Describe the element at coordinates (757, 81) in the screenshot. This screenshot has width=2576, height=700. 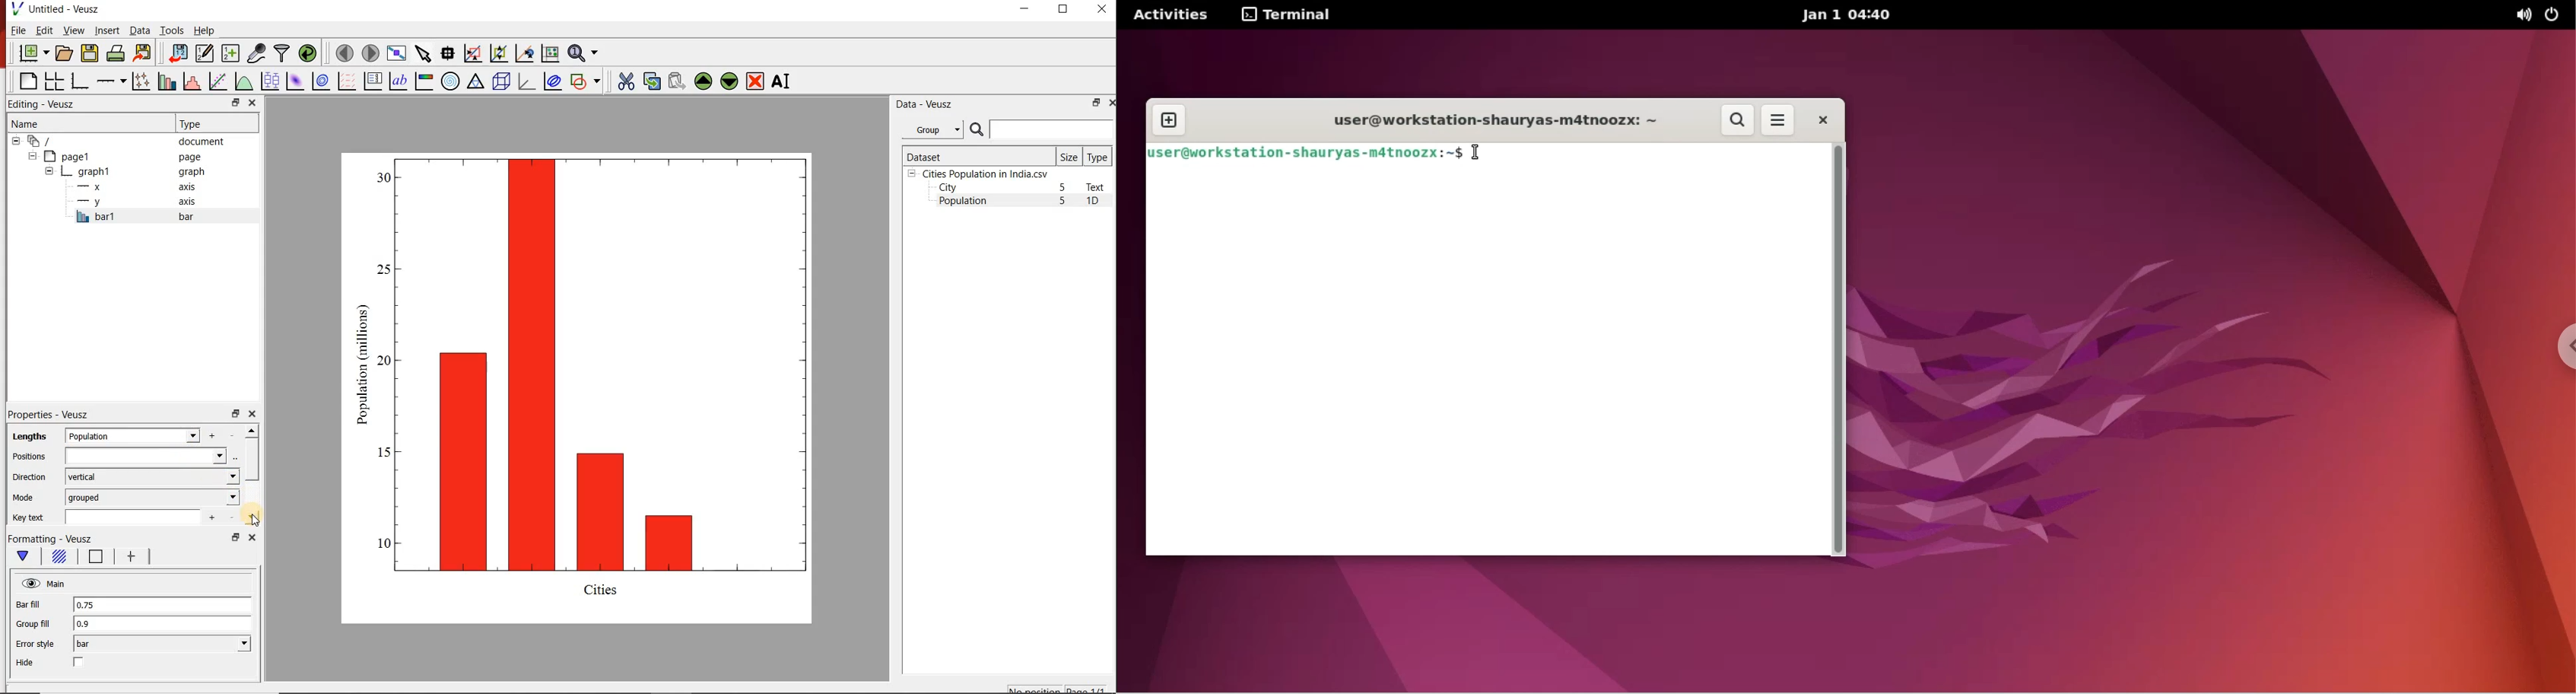
I see `remove the selected widgets` at that location.